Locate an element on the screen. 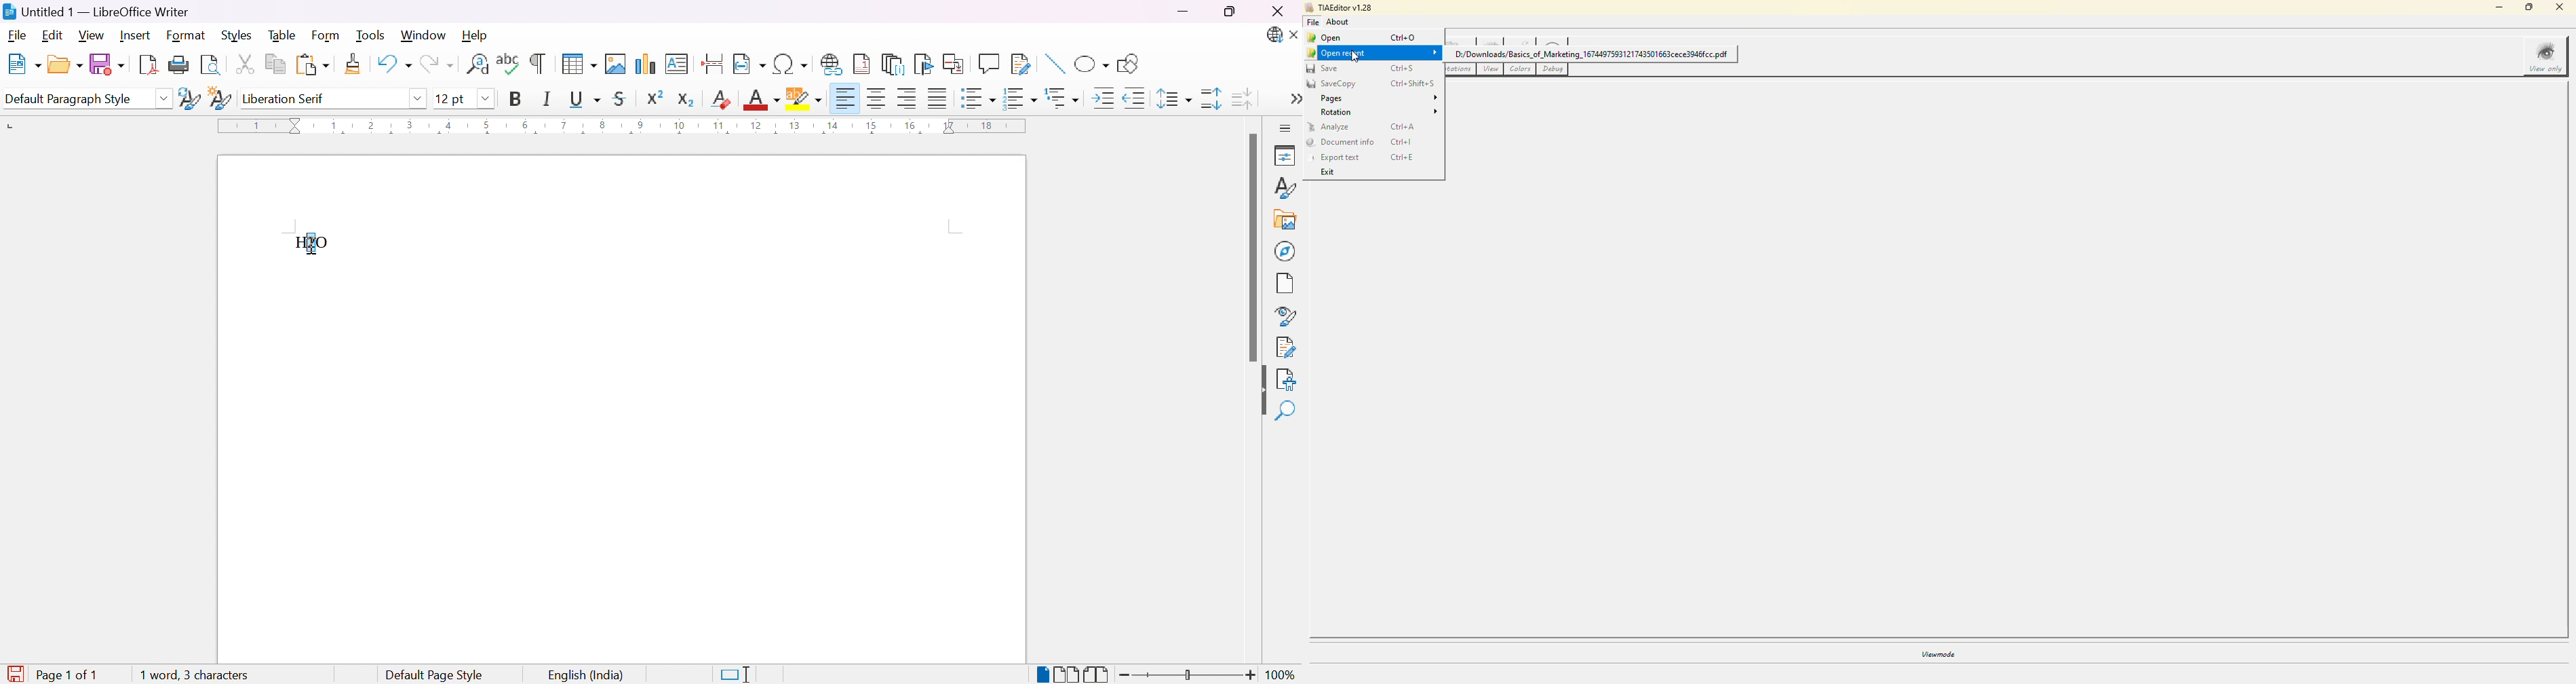 Image resolution: width=2576 pixels, height=700 pixels.  is located at coordinates (479, 65).